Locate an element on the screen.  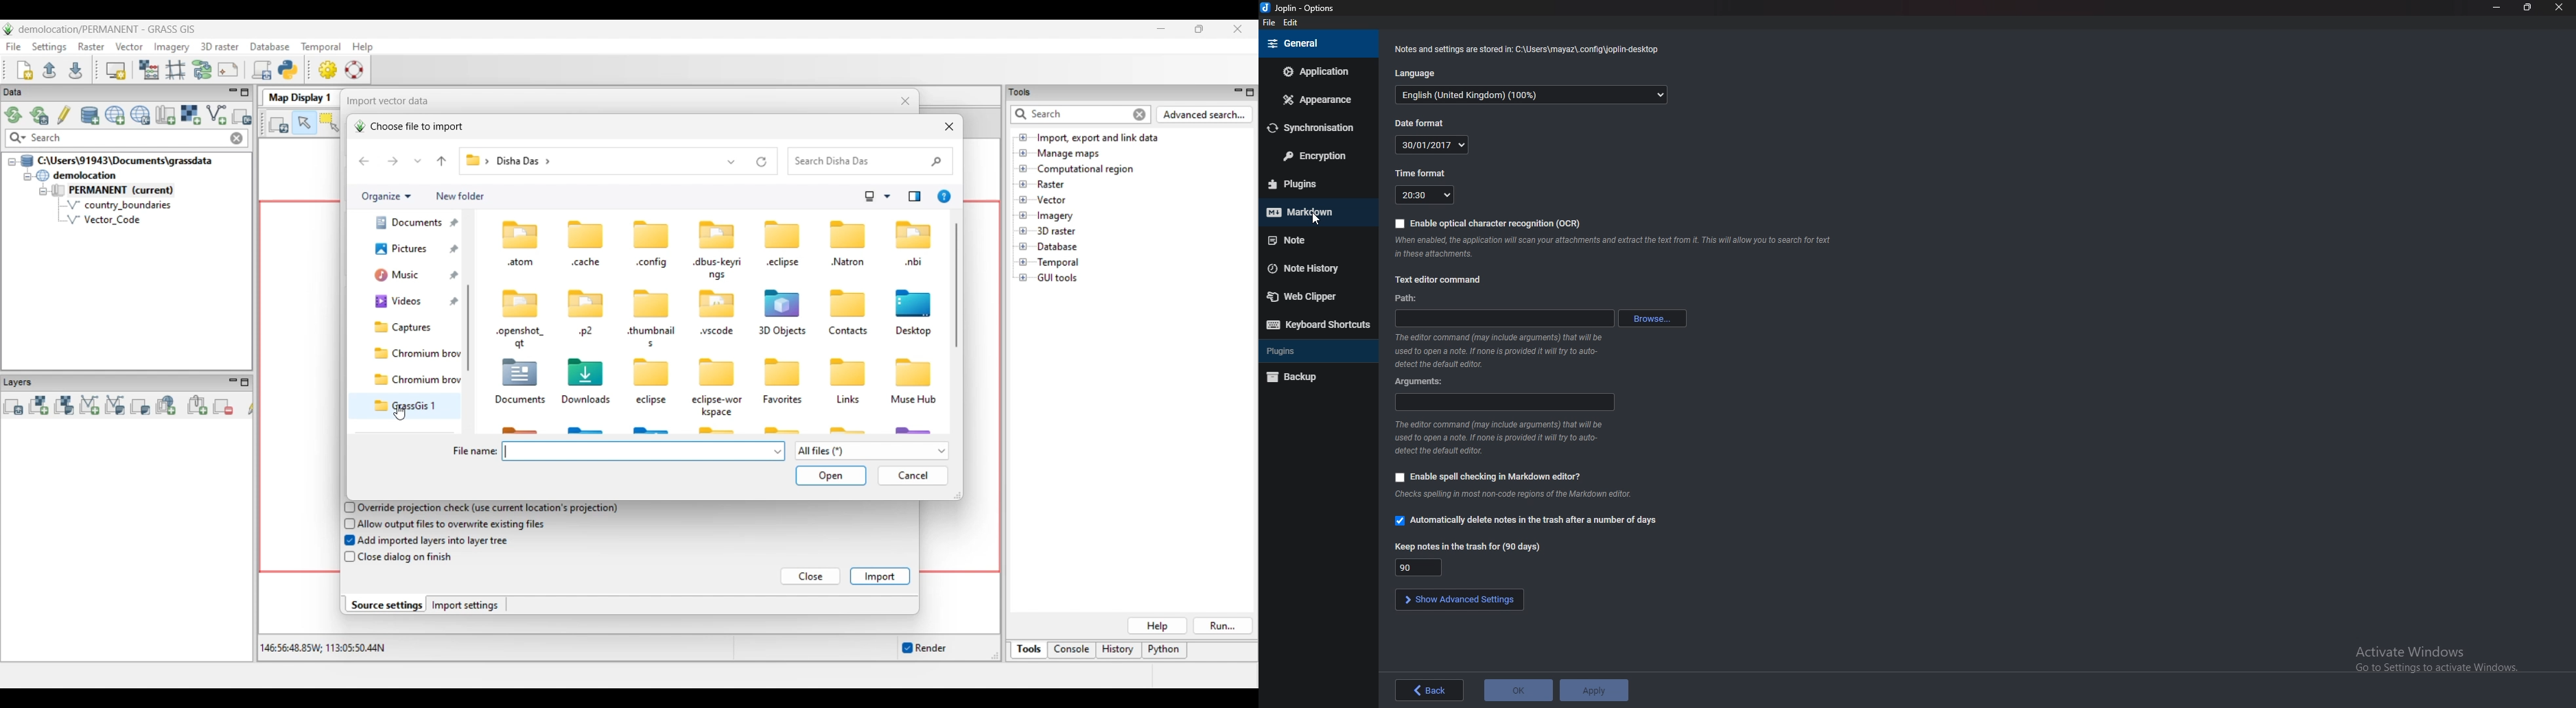
Enable spell checking is located at coordinates (1490, 476).